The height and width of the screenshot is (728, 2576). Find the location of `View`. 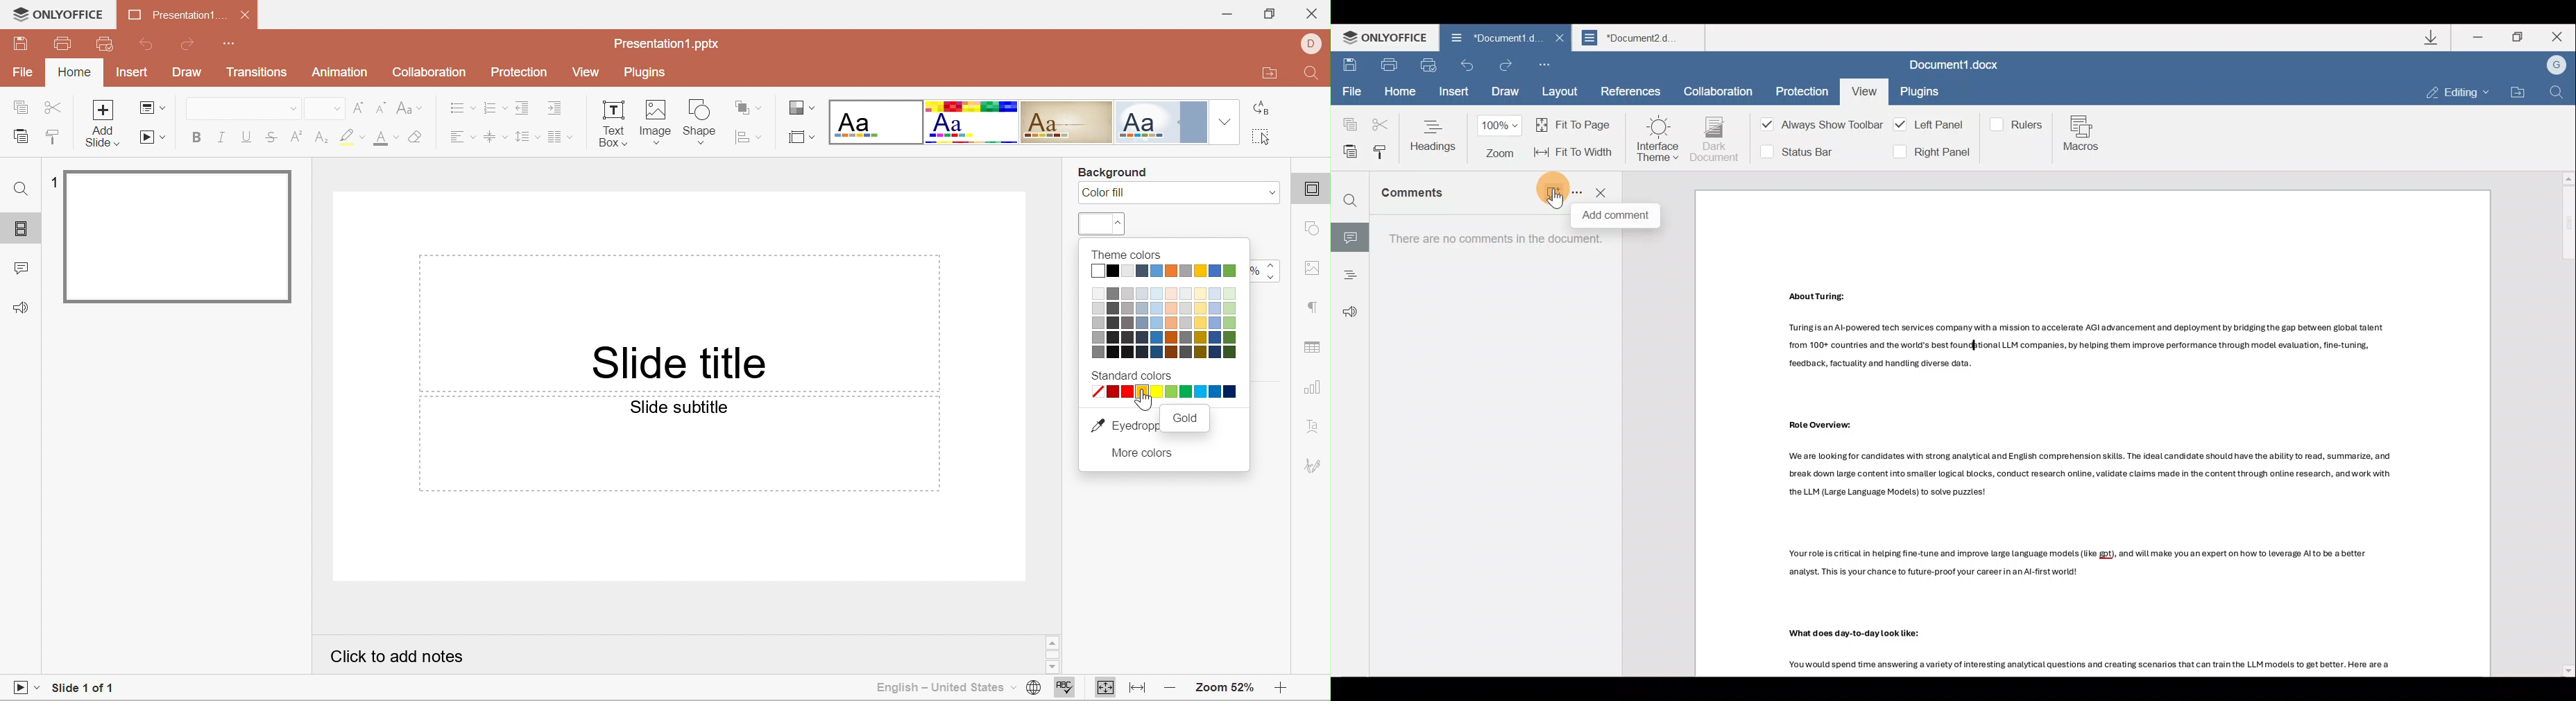

View is located at coordinates (586, 72).